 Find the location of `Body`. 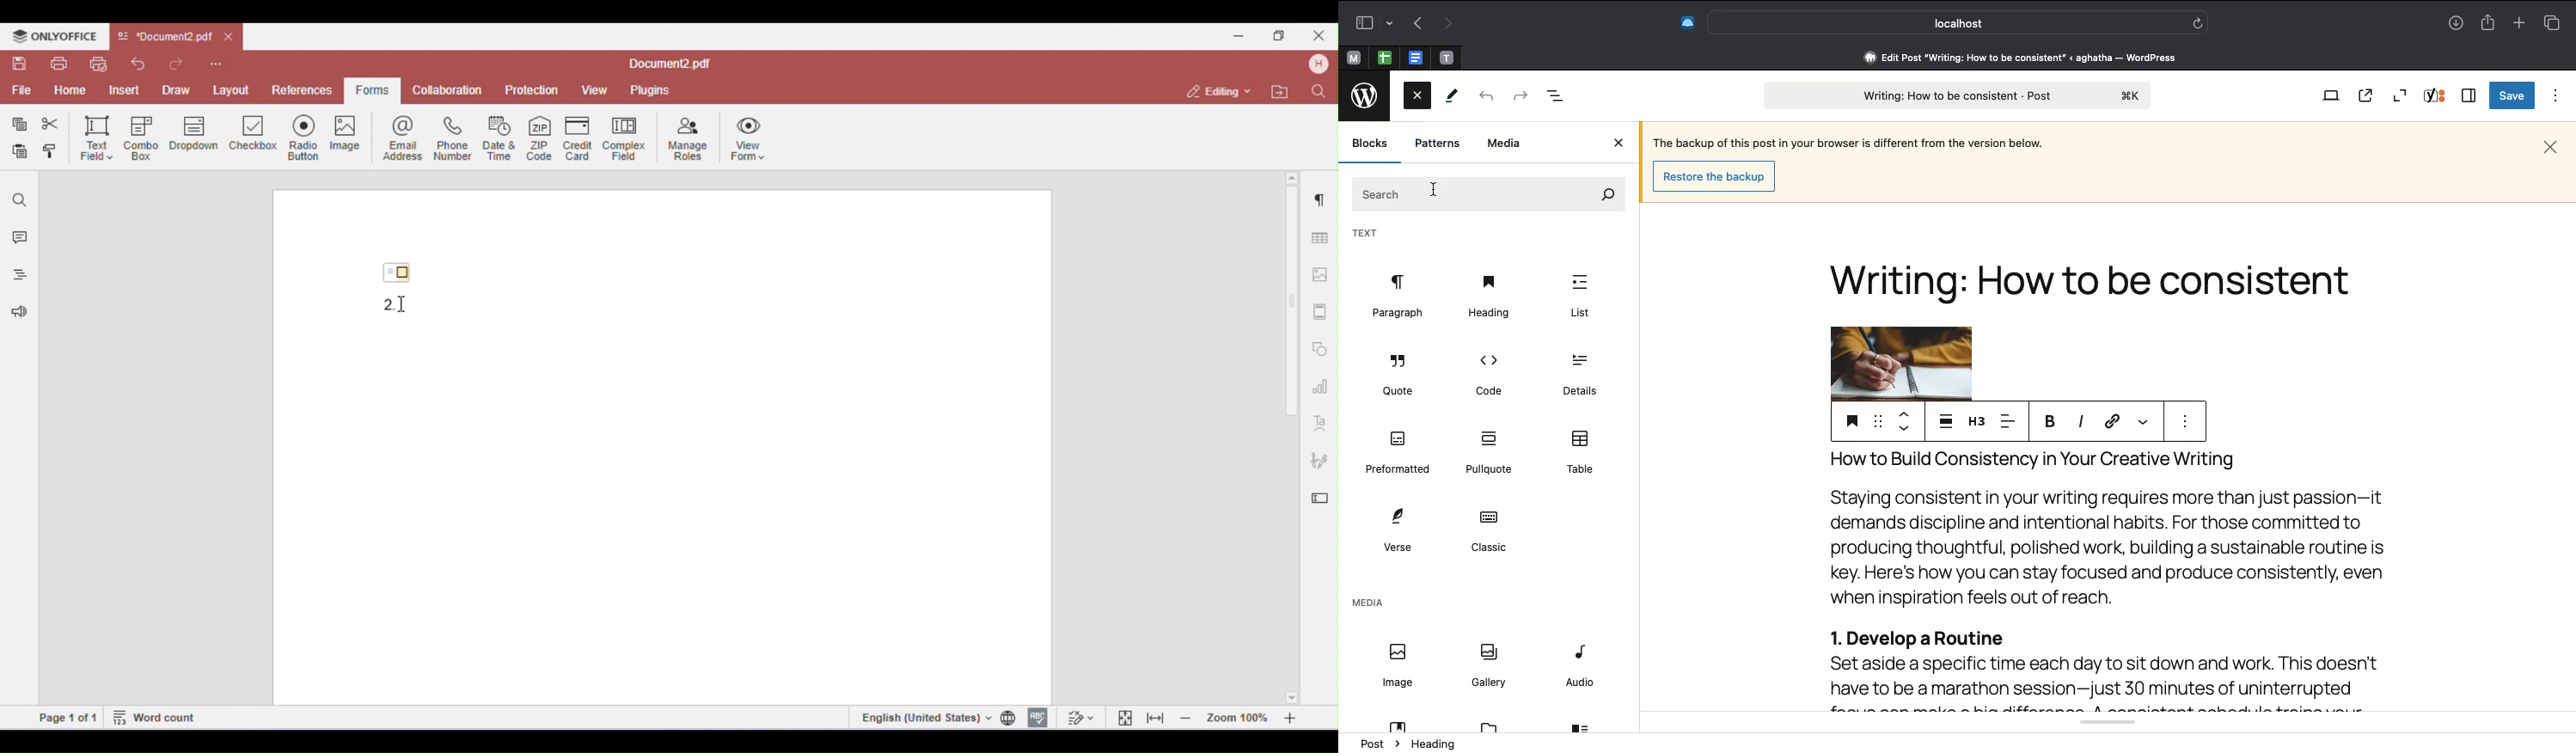

Body is located at coordinates (2108, 579).